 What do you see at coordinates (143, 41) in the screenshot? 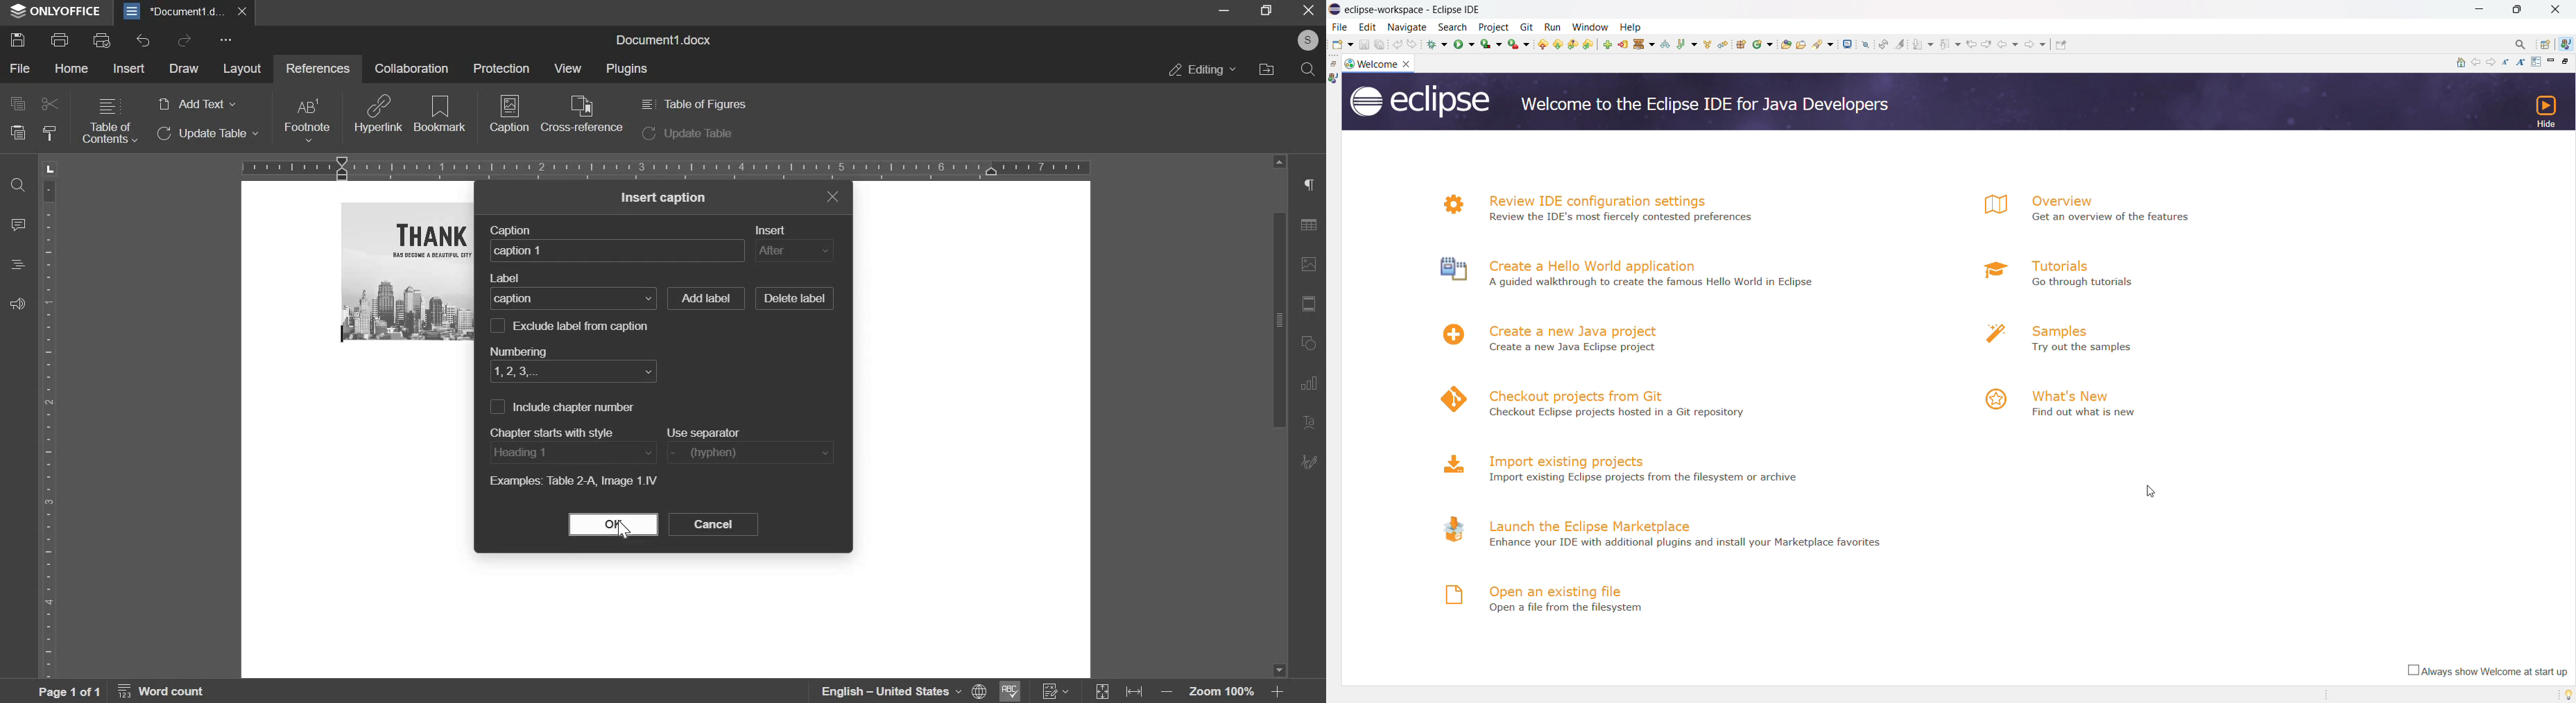
I see `undo` at bounding box center [143, 41].